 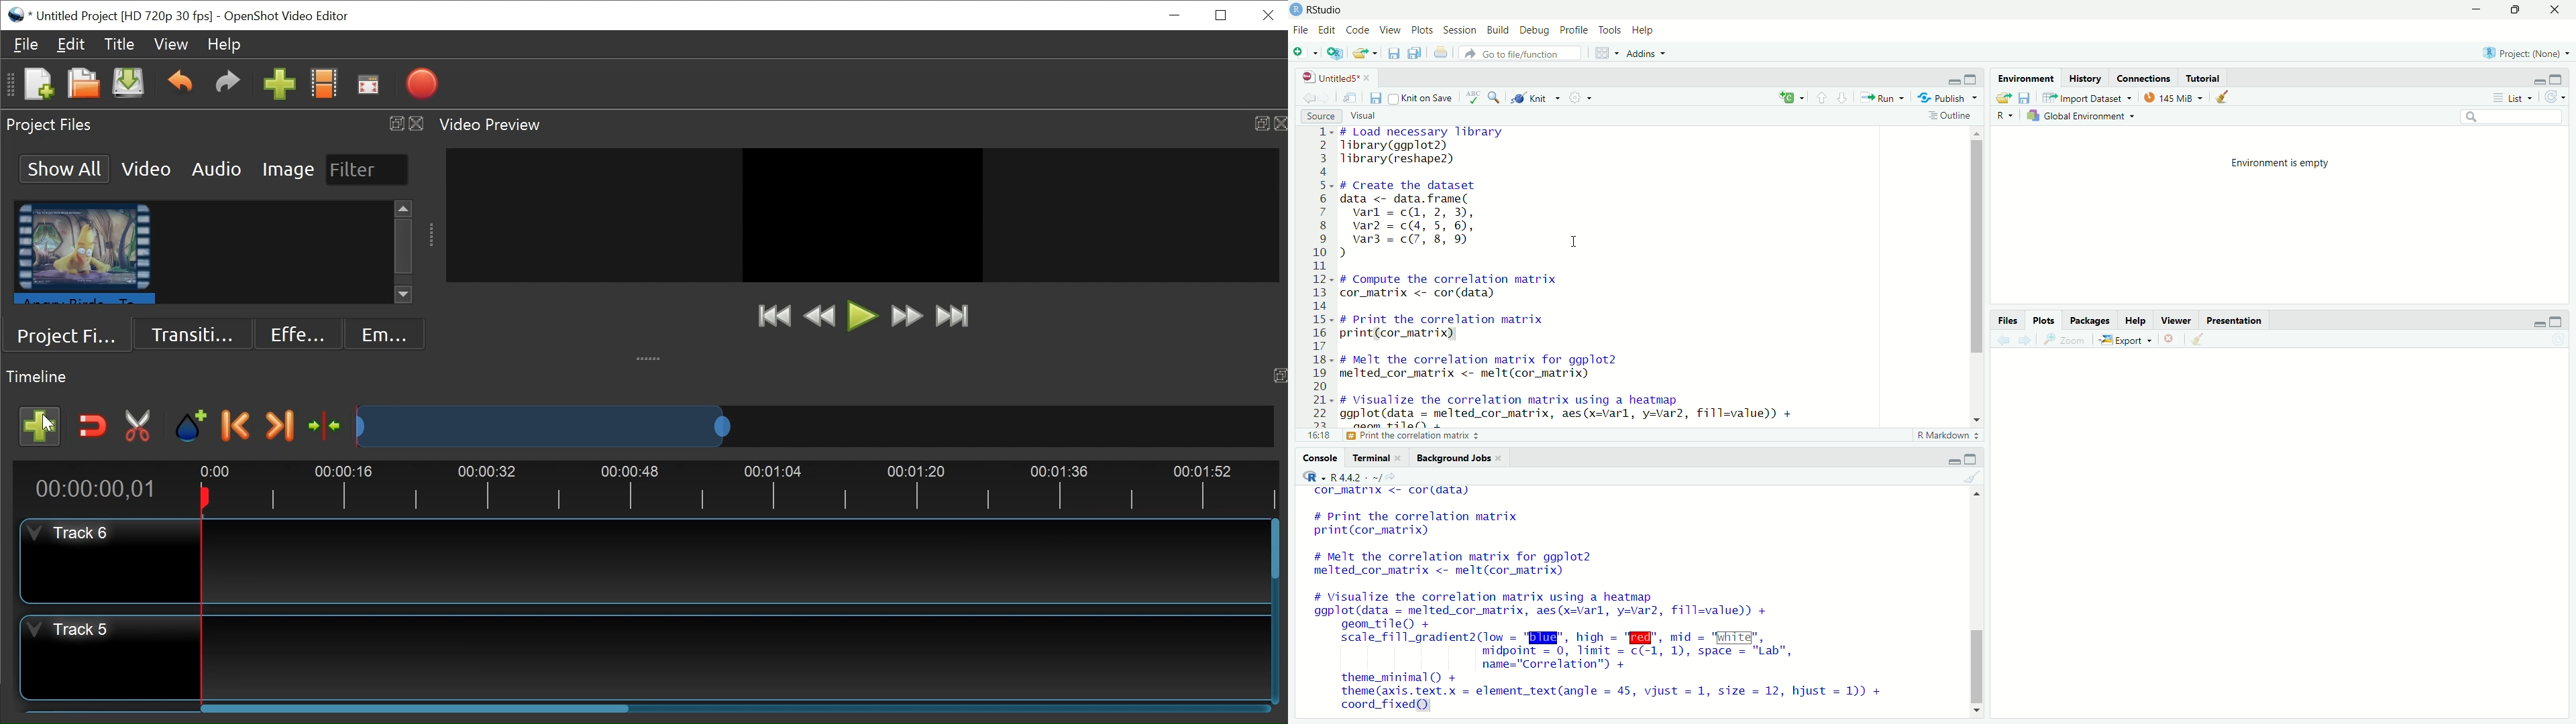 I want to click on source, so click(x=1321, y=116).